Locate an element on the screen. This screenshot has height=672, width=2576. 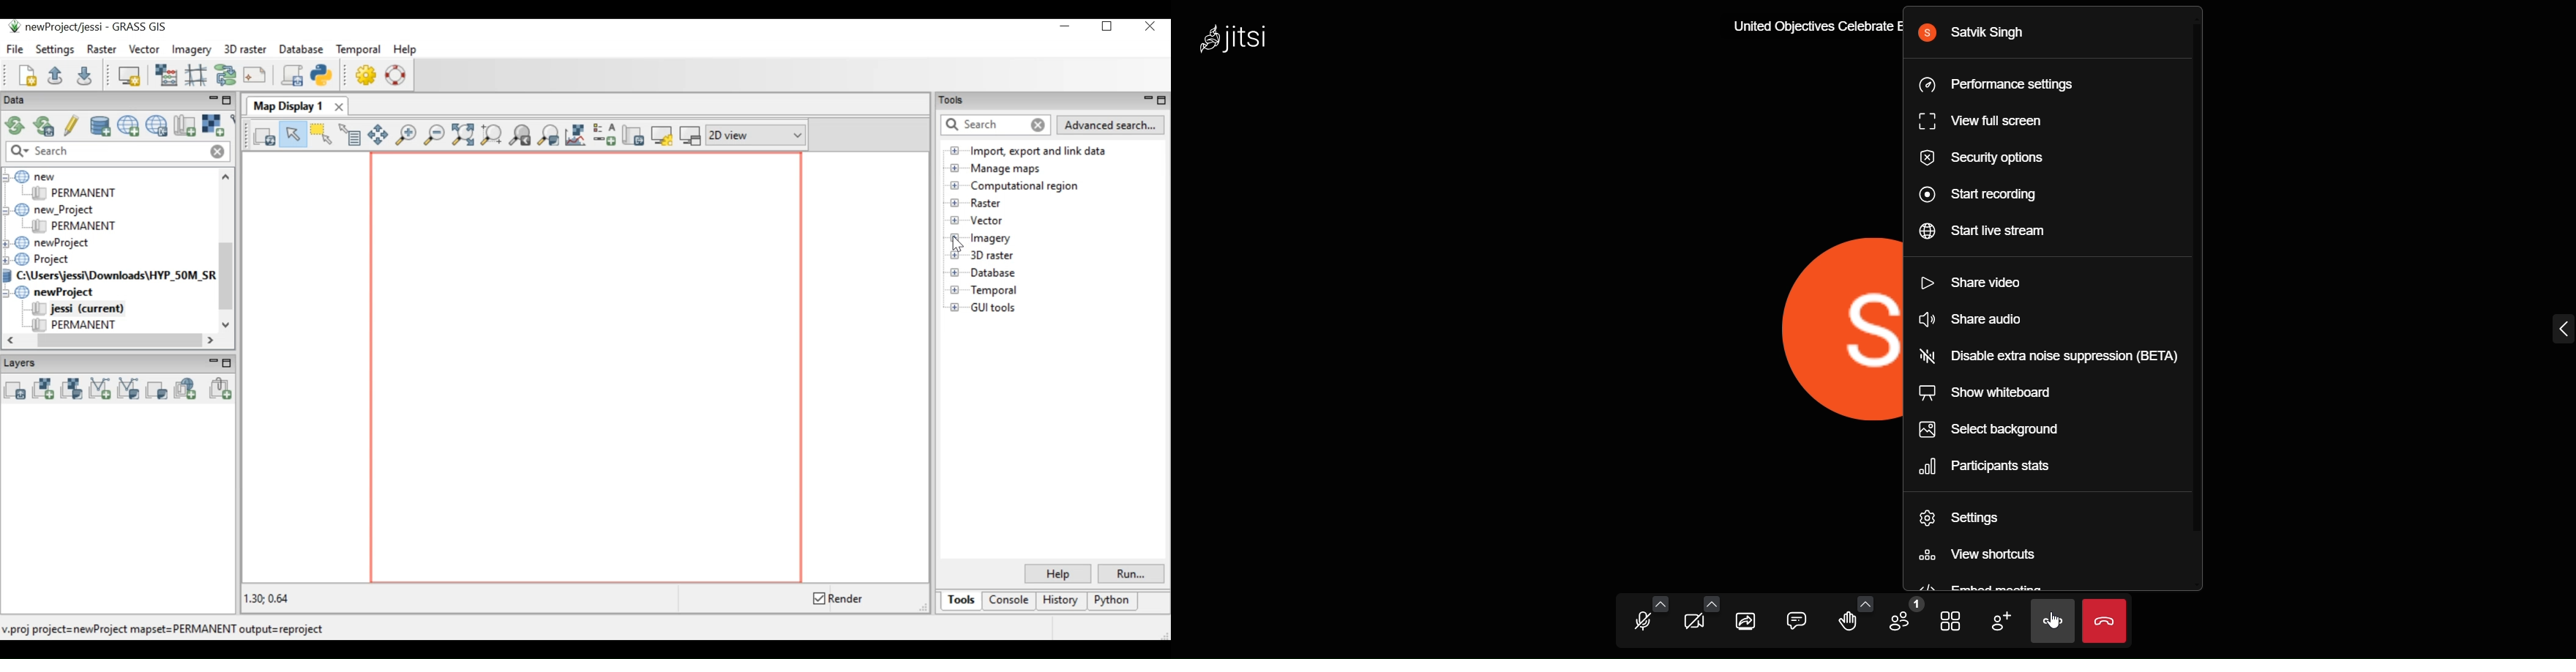
view shortcuts is located at coordinates (2009, 554).